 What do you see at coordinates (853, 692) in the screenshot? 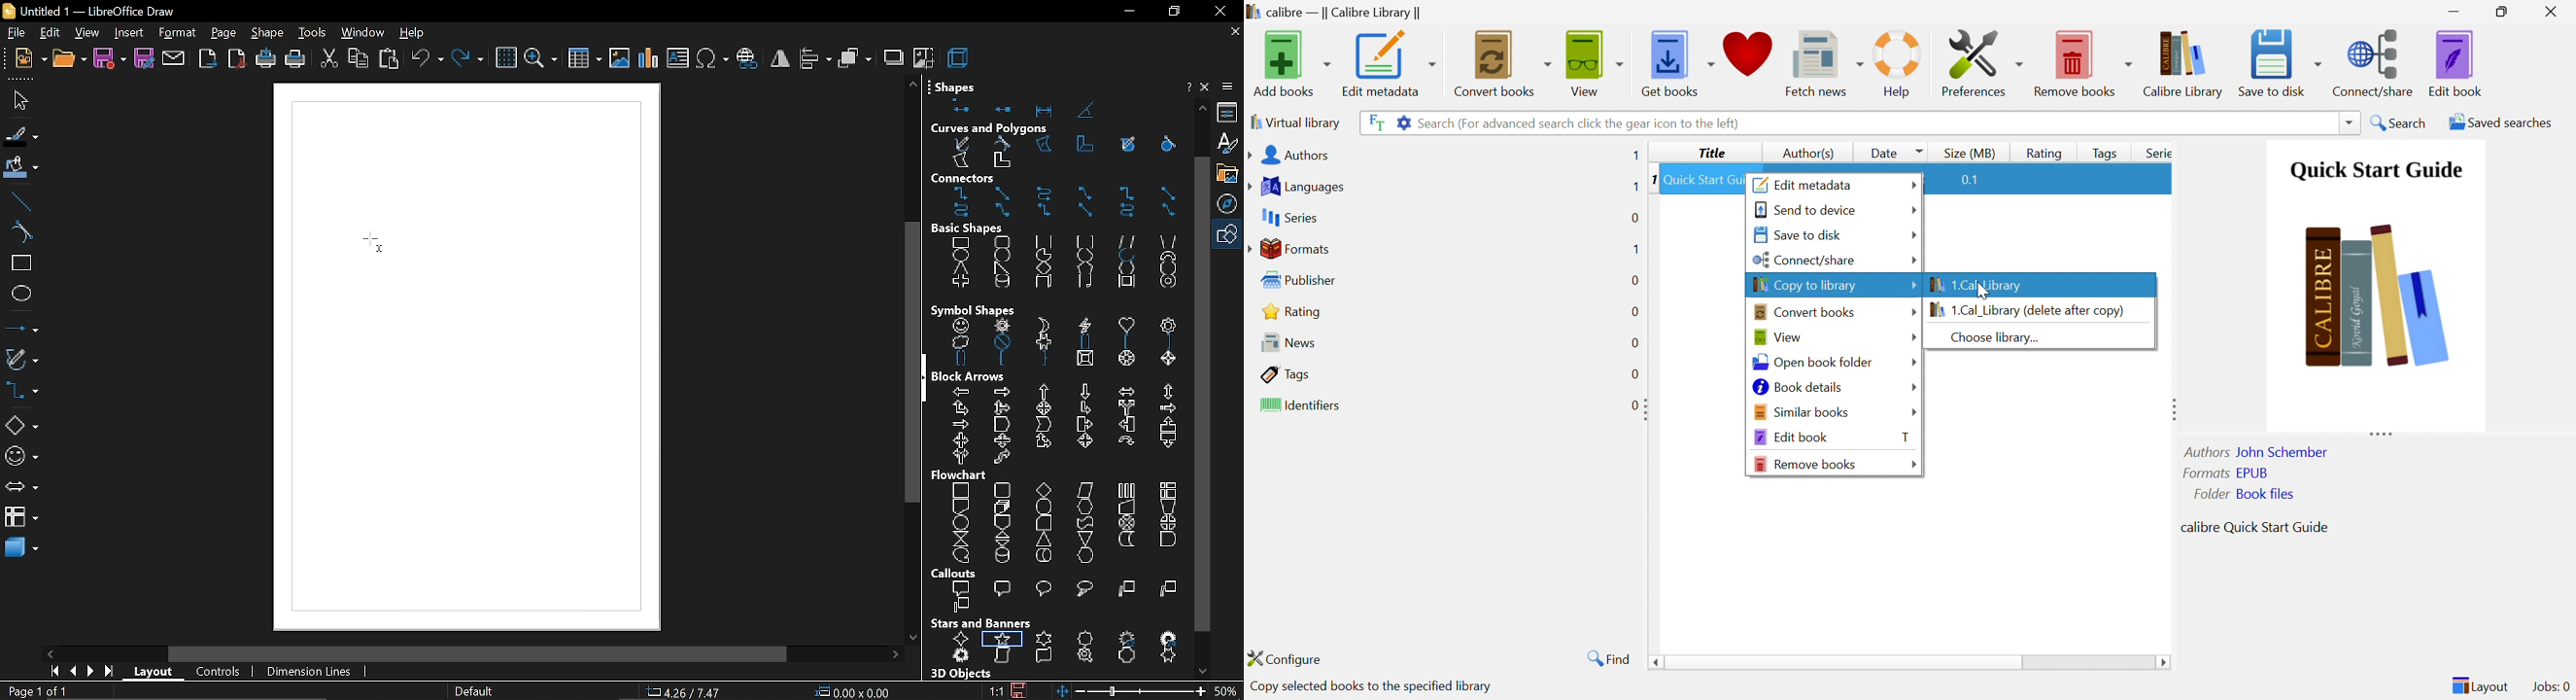
I see `position` at bounding box center [853, 692].